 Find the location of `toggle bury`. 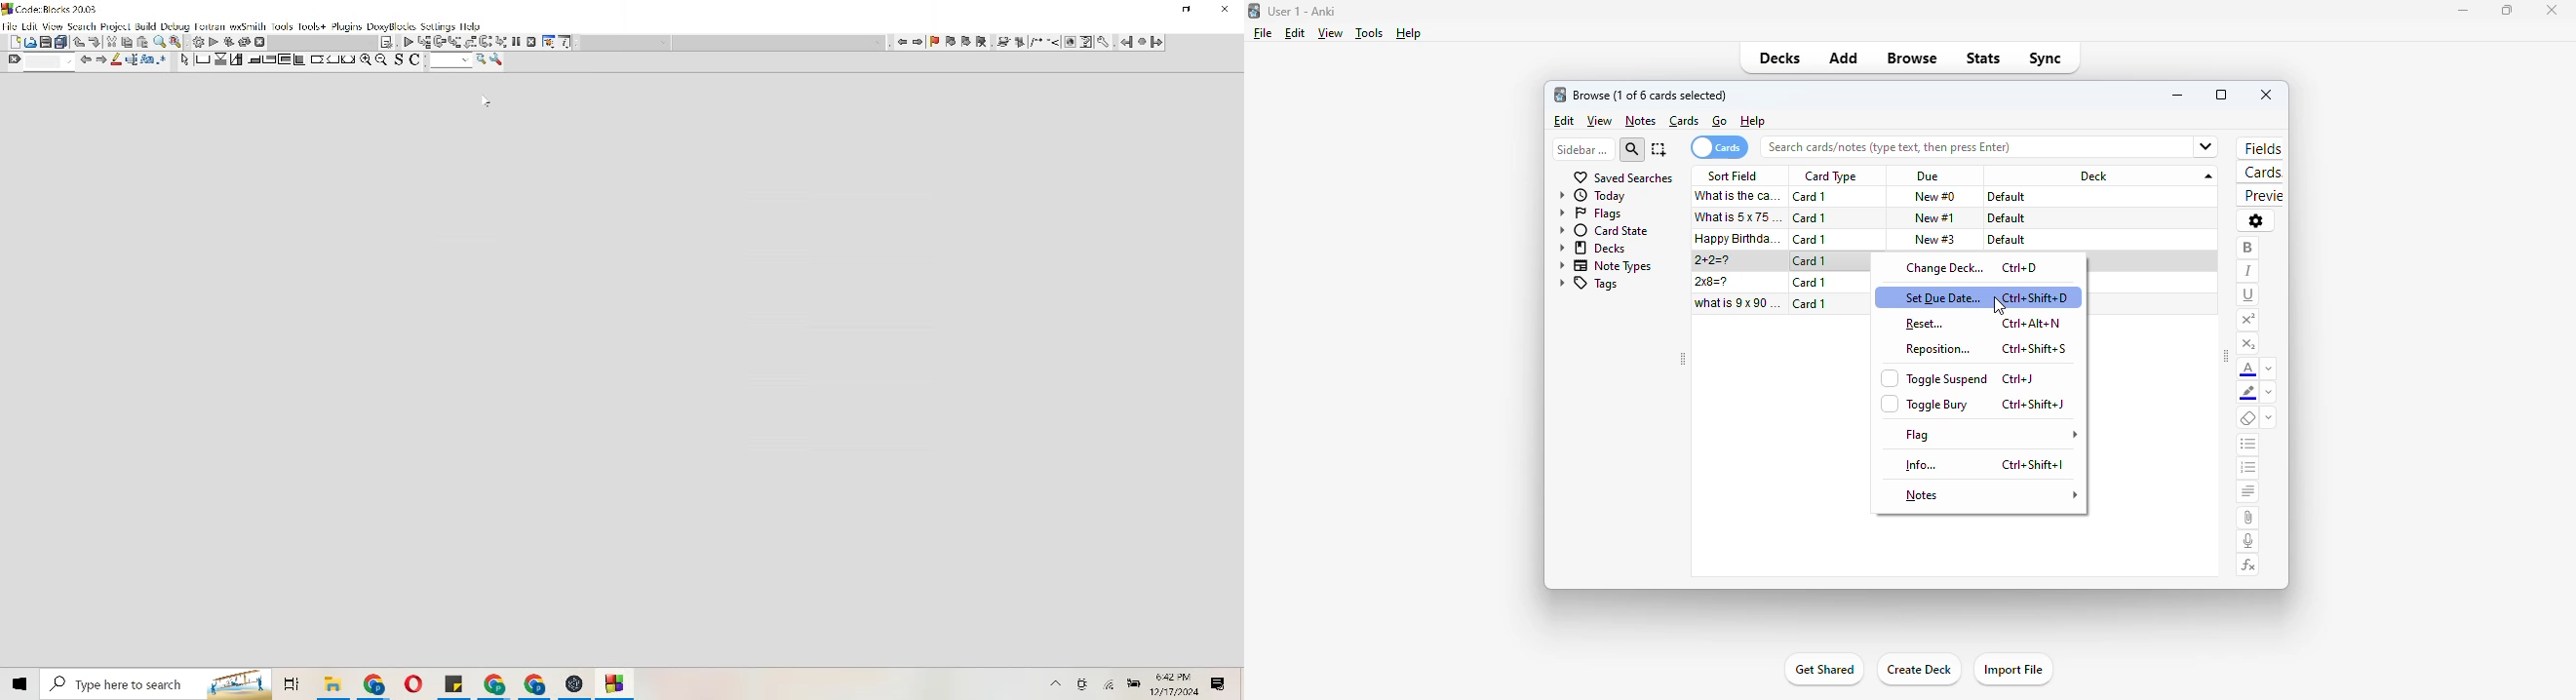

toggle bury is located at coordinates (1925, 404).